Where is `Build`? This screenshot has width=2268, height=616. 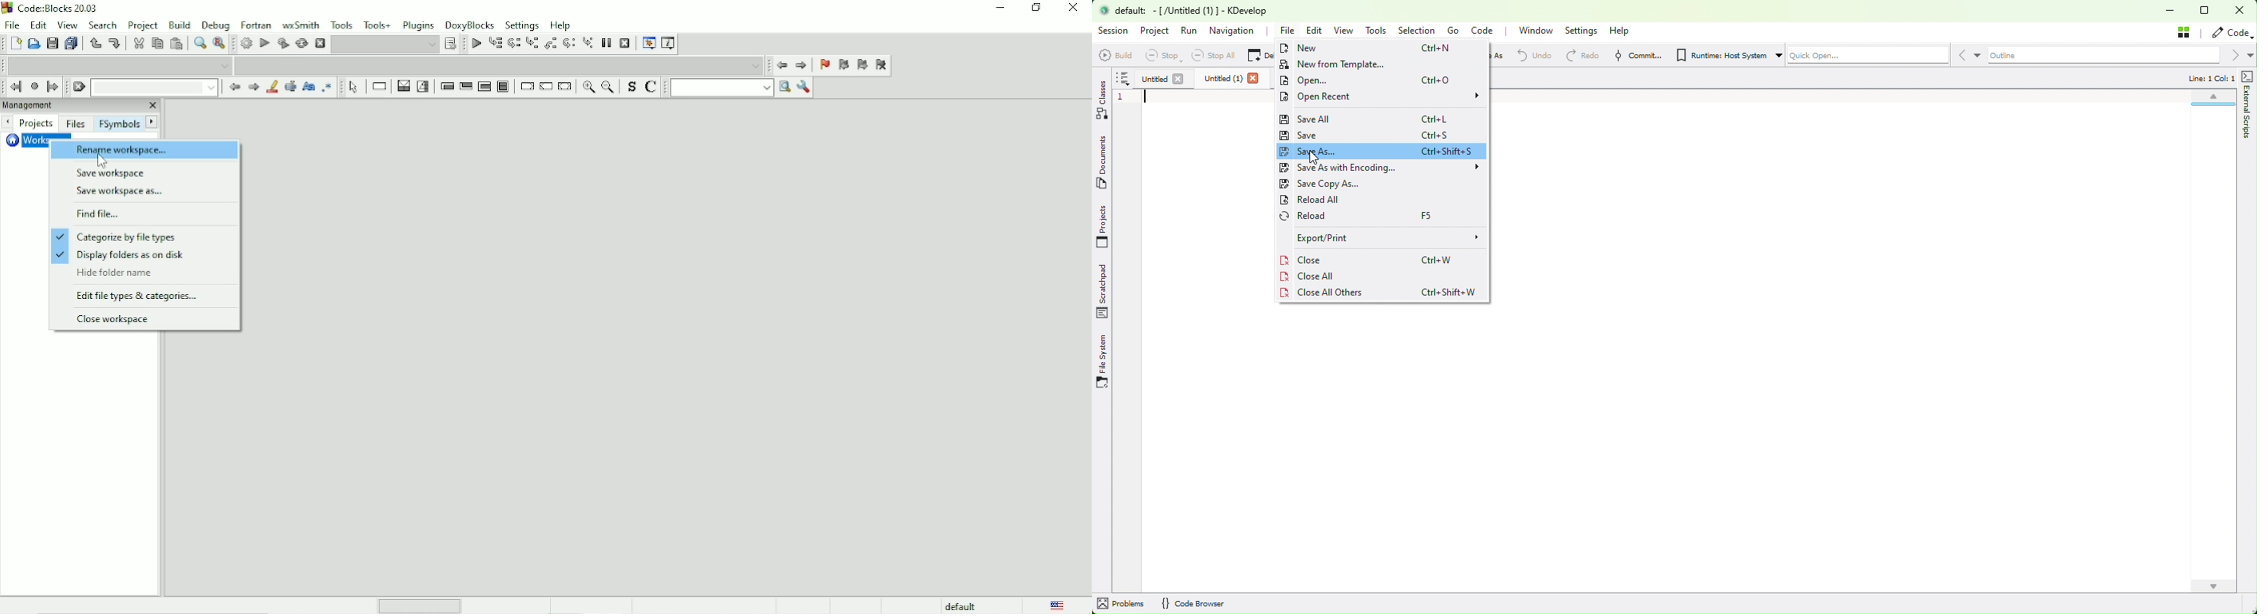 Build is located at coordinates (179, 24).